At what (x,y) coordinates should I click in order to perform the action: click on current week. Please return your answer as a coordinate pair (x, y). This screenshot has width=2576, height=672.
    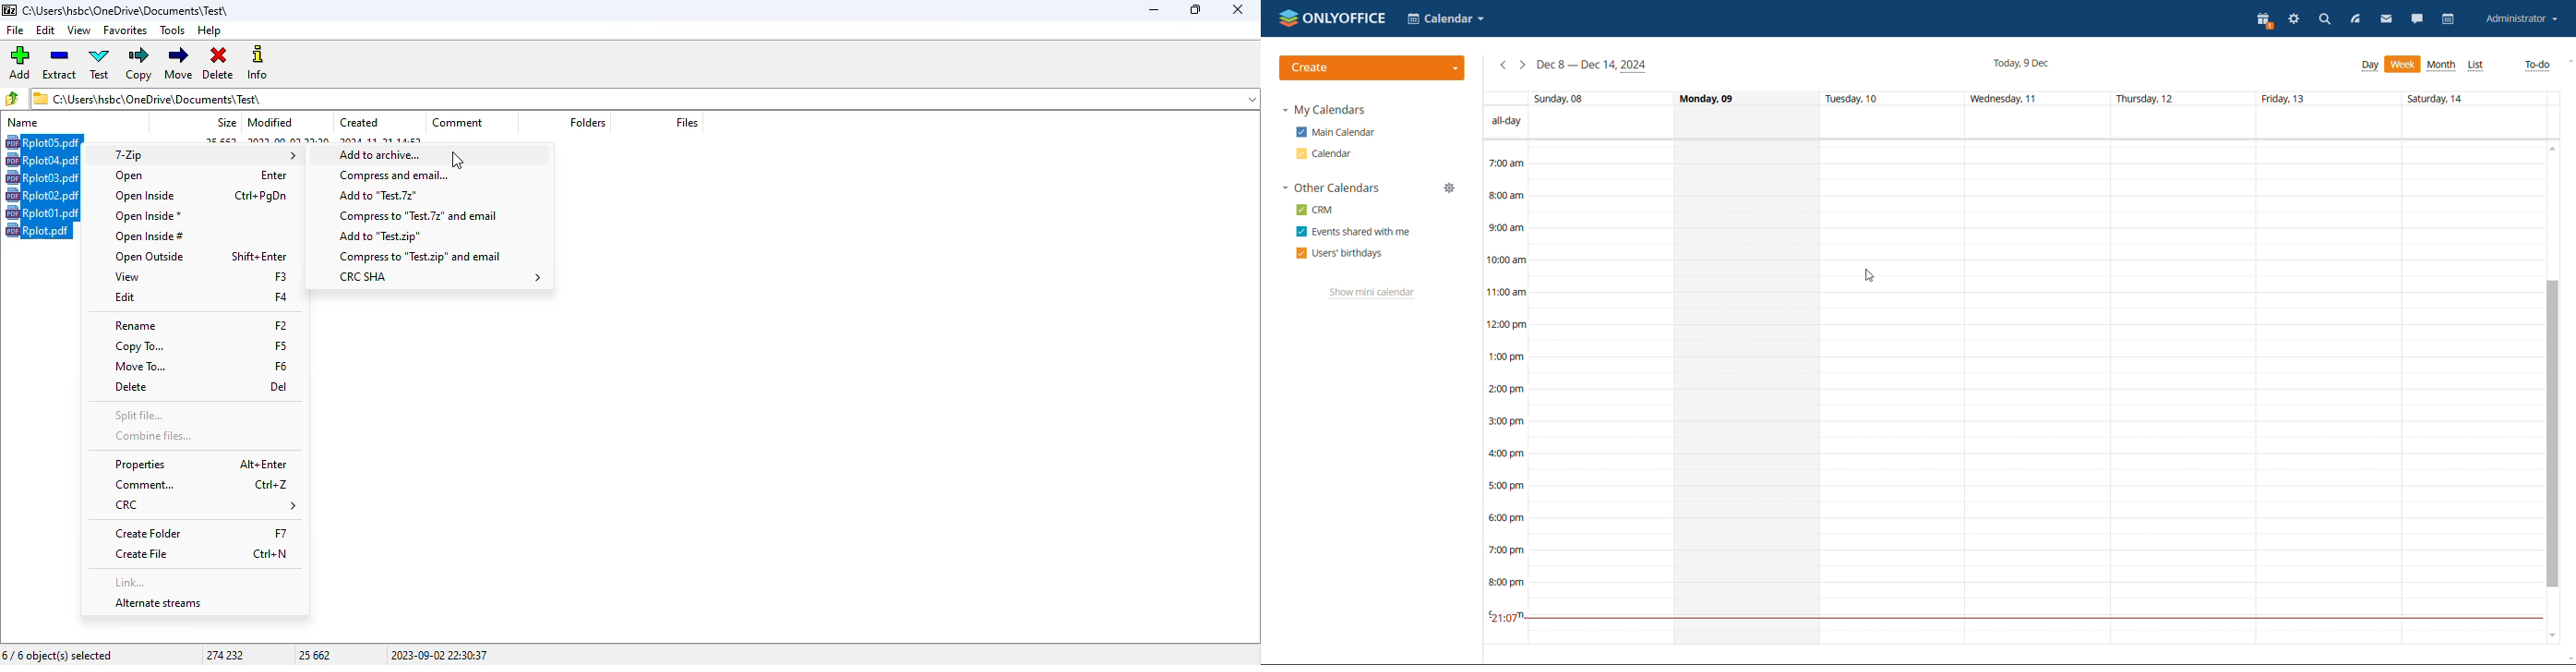
    Looking at the image, I should click on (1592, 65).